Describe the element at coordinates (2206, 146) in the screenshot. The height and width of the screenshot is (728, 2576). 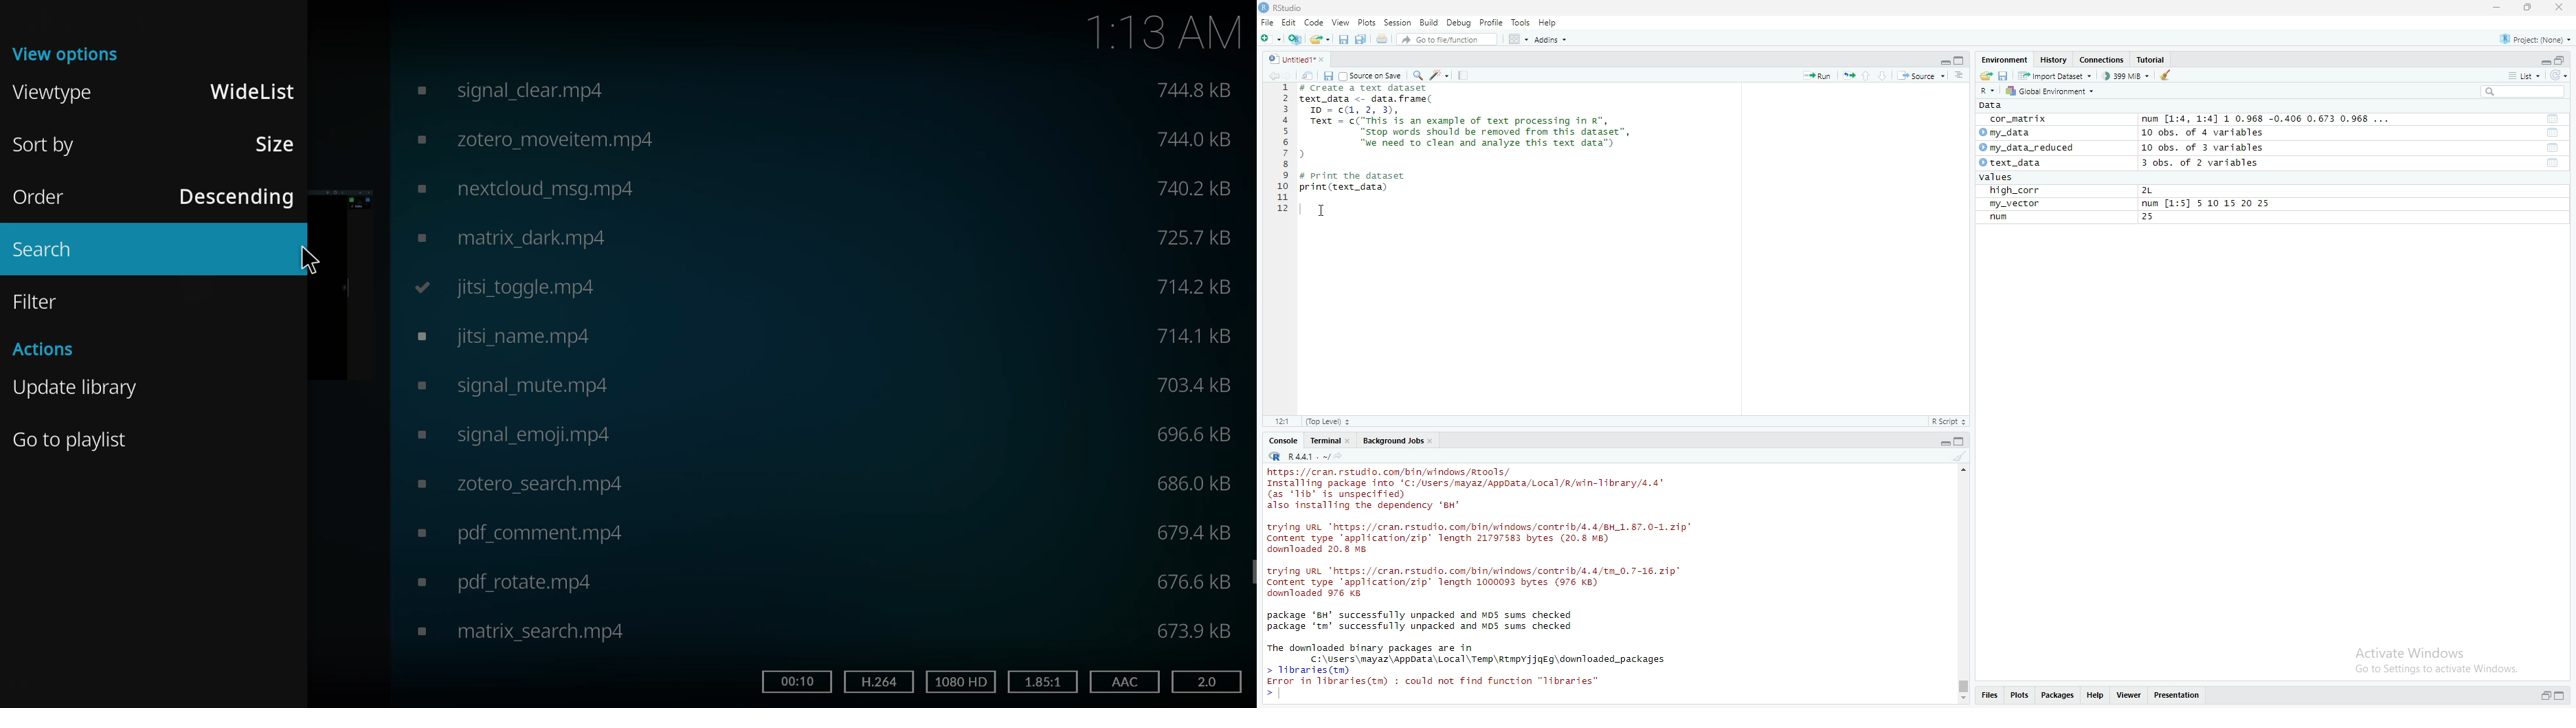
I see `10 obs. of 3 variables` at that location.